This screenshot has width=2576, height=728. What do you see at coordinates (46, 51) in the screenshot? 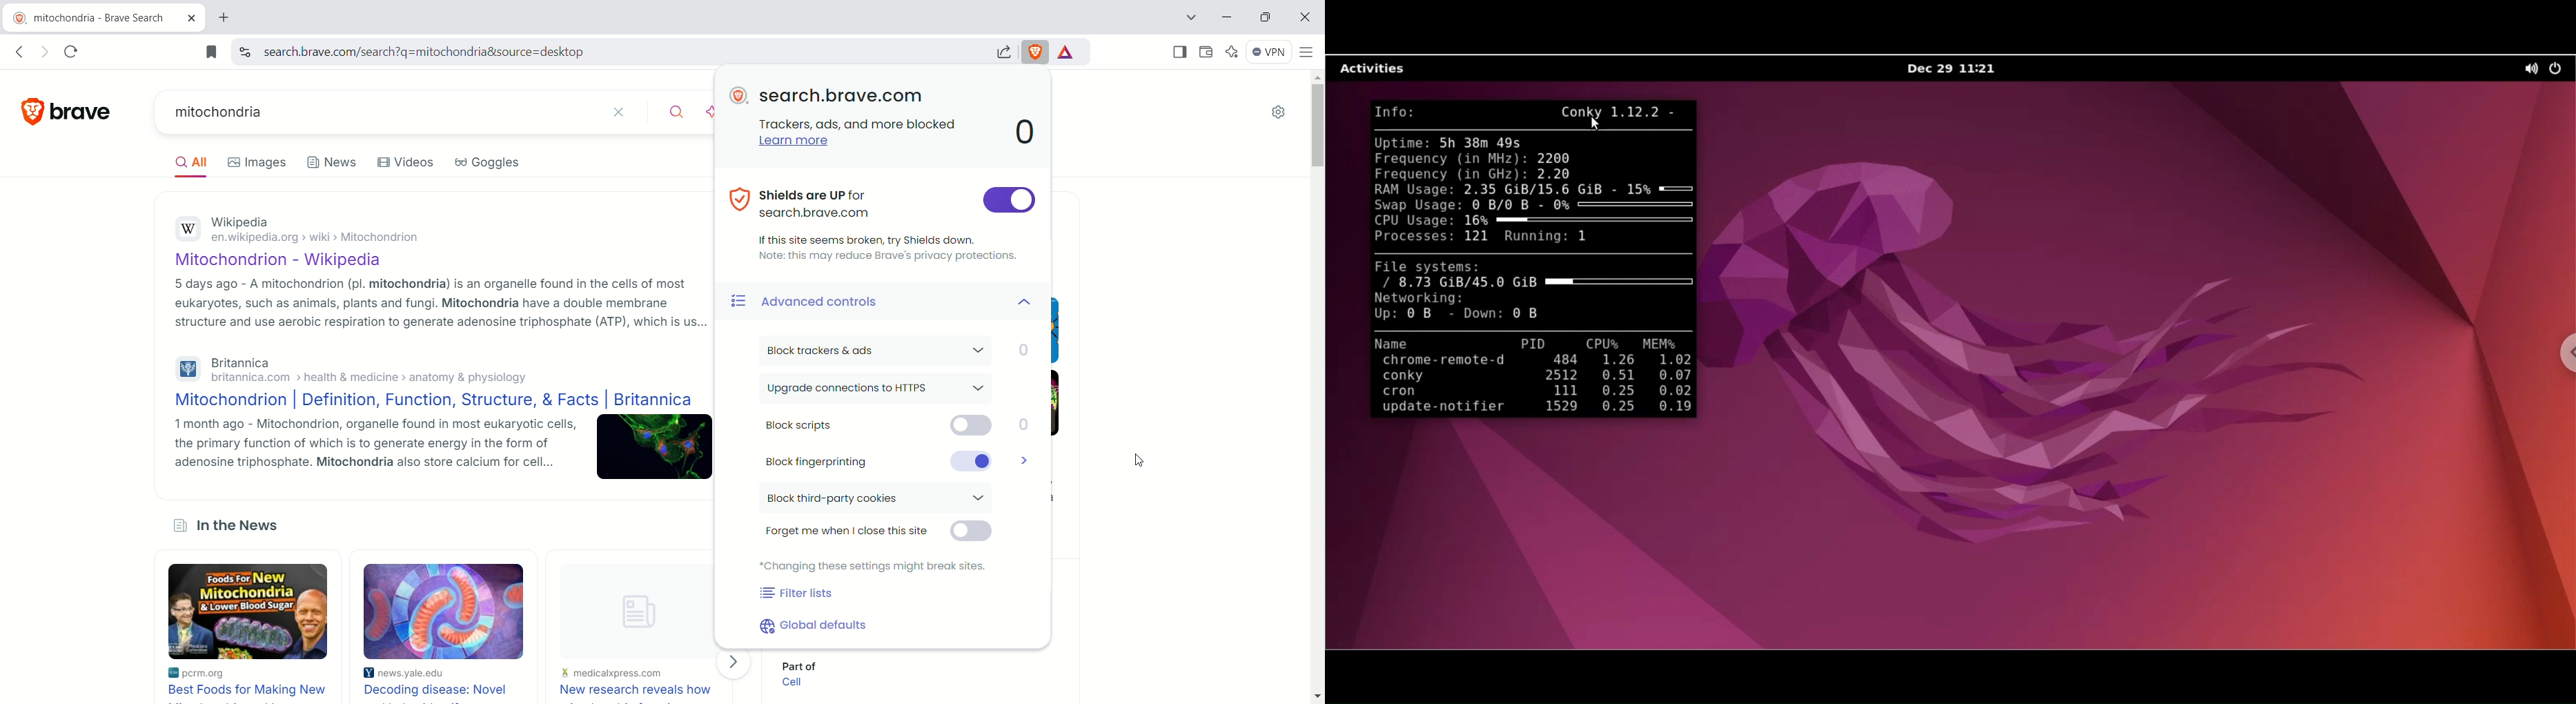
I see `Click to go forward, hold to see histroy` at bounding box center [46, 51].